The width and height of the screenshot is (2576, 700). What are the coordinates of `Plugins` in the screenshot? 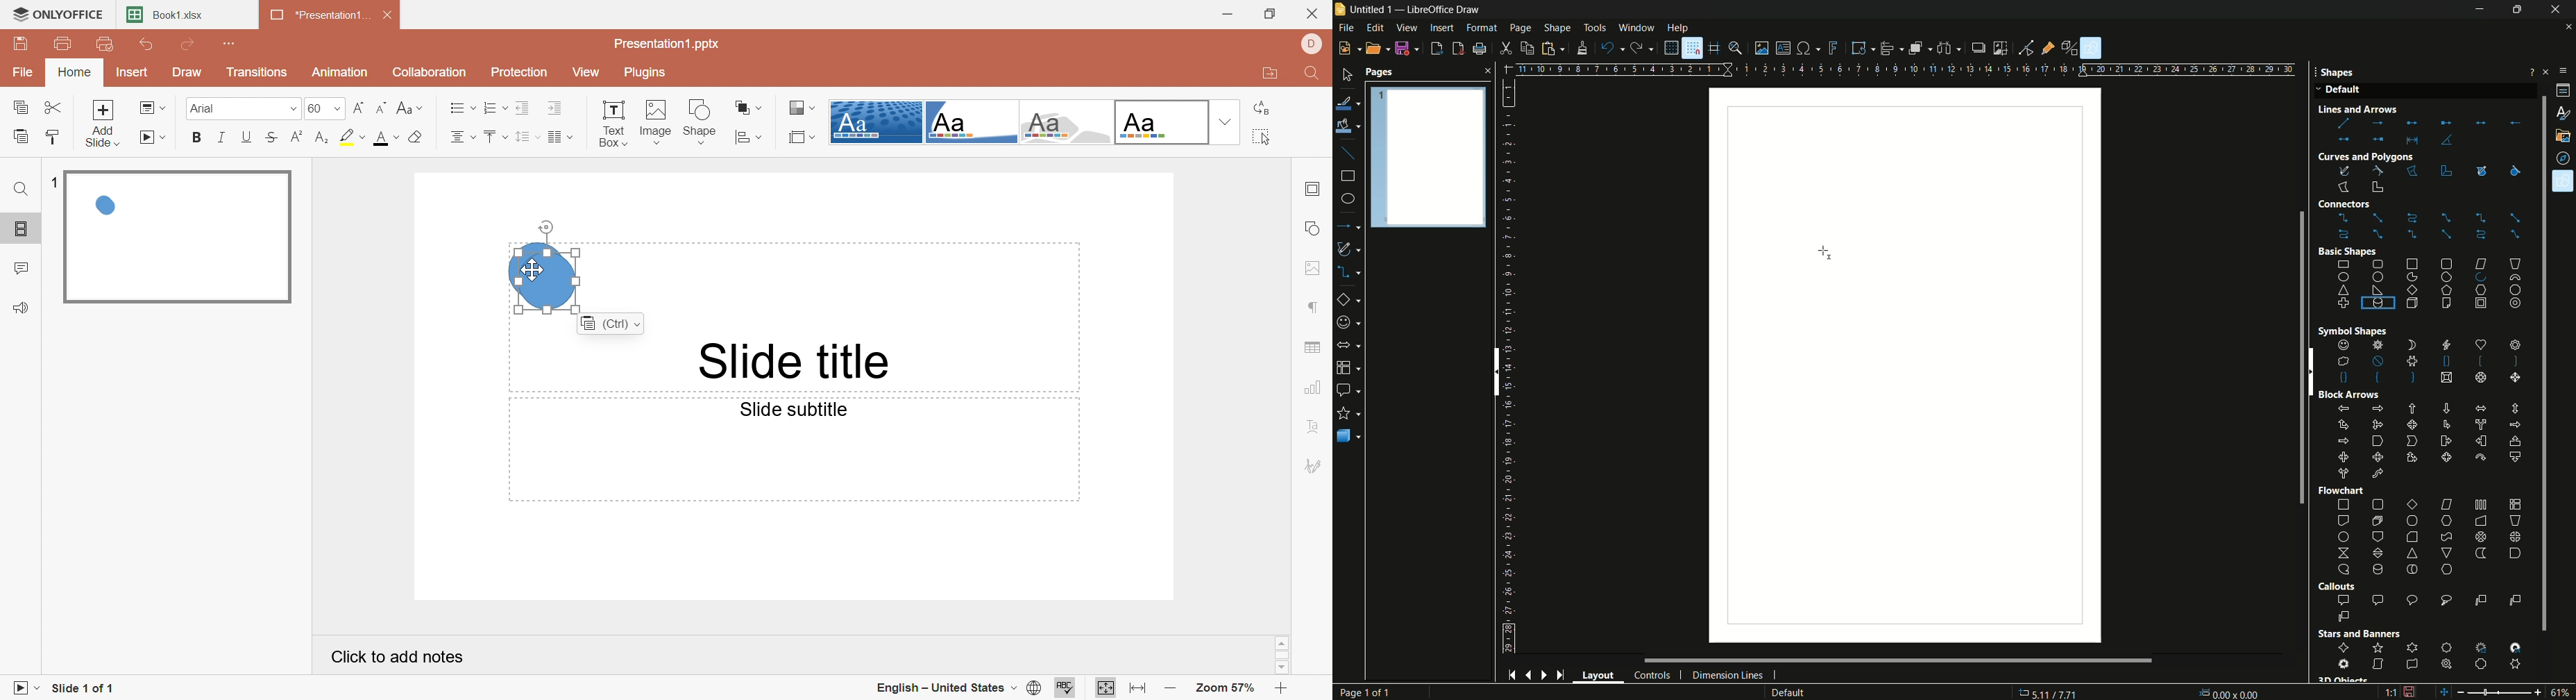 It's located at (646, 72).